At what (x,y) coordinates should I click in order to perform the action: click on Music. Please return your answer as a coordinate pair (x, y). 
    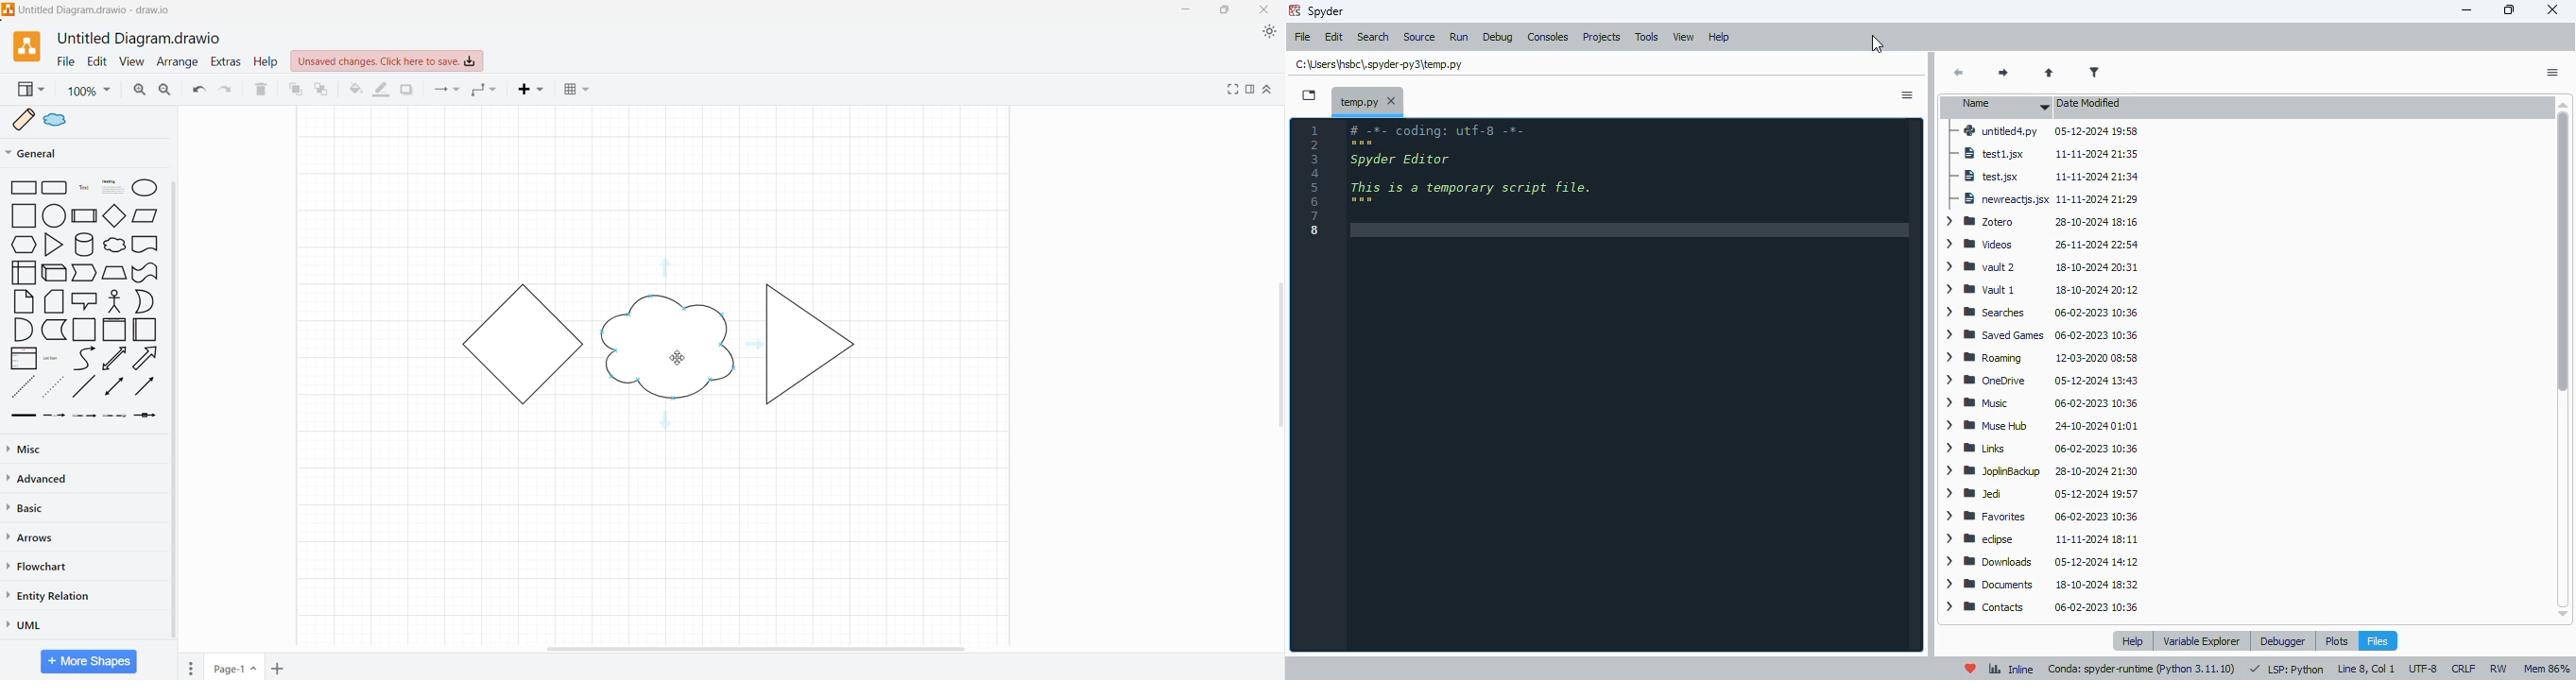
    Looking at the image, I should click on (2042, 402).